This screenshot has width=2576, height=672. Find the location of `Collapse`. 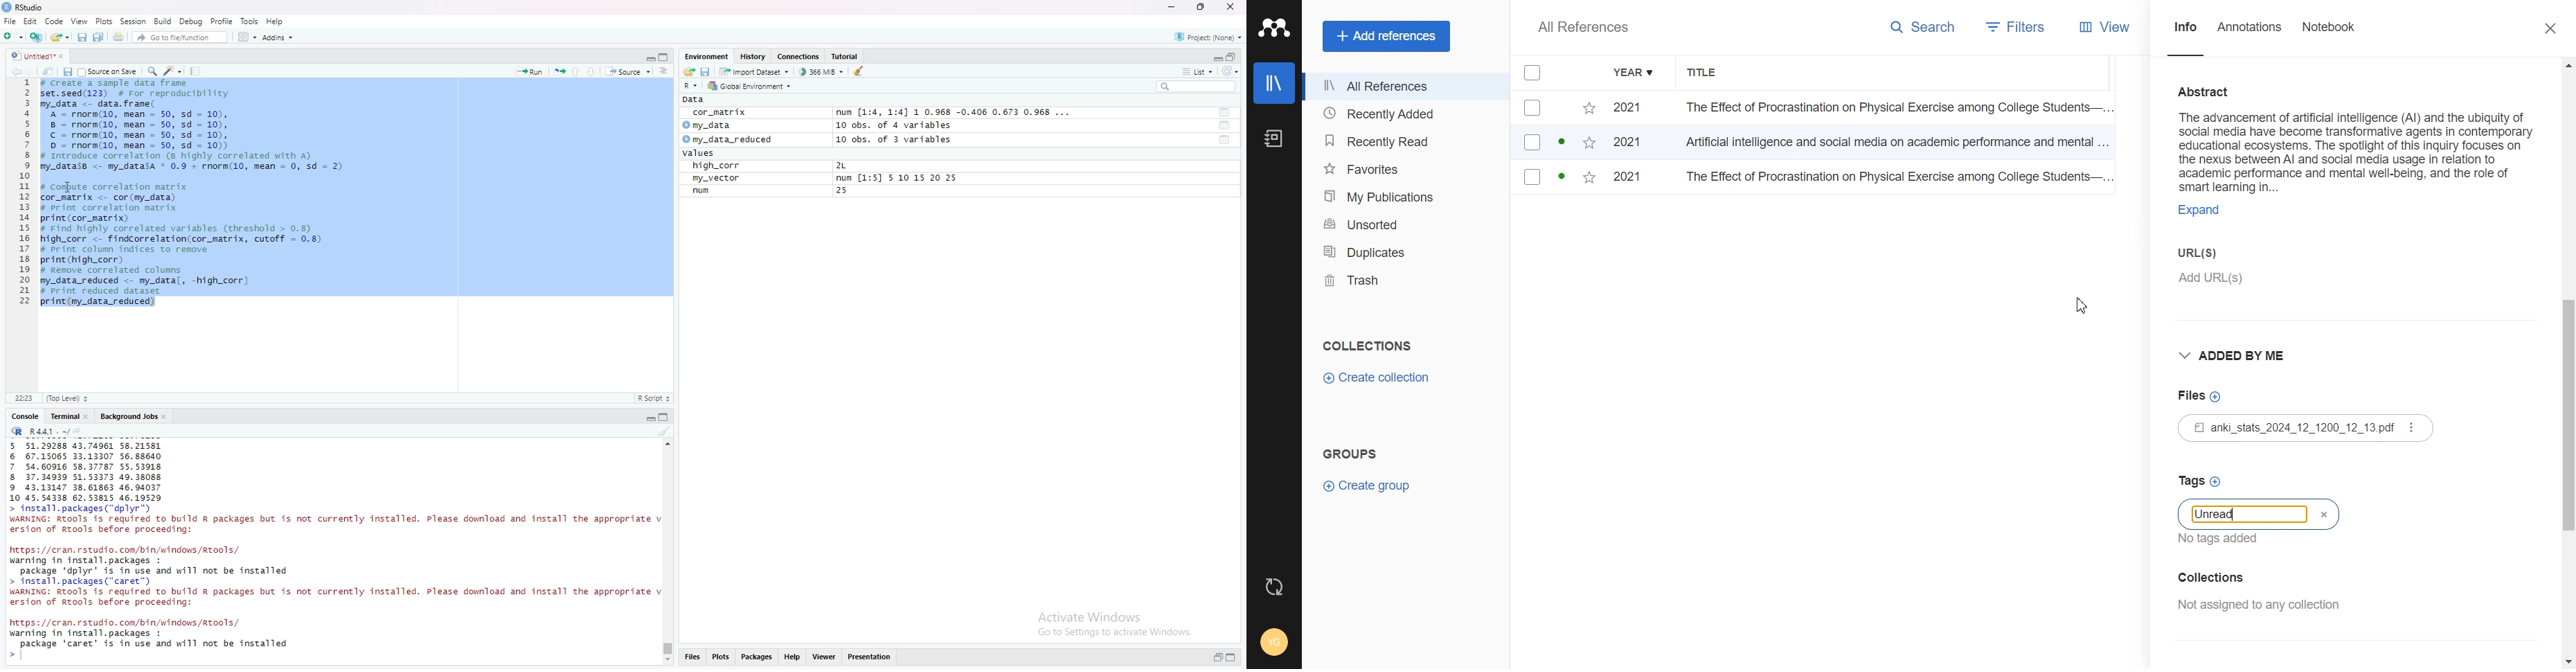

Collapse is located at coordinates (1215, 58).